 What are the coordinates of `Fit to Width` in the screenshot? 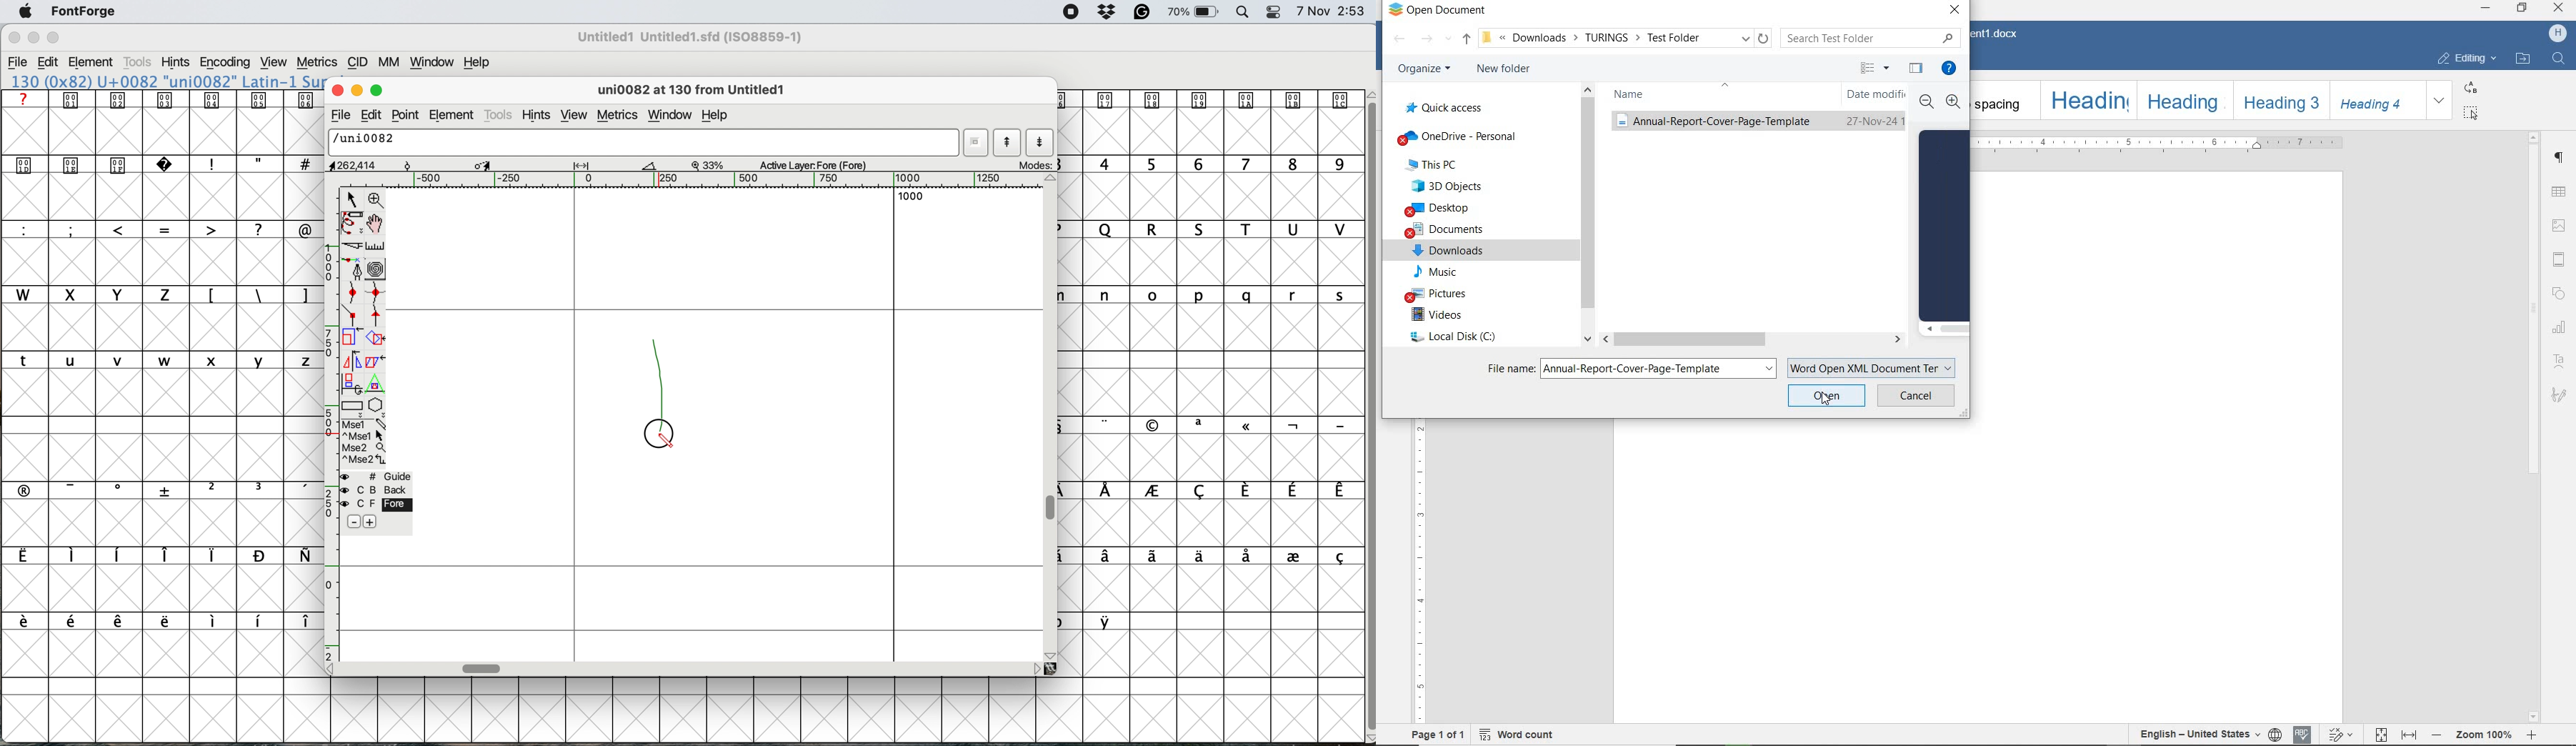 It's located at (2407, 735).